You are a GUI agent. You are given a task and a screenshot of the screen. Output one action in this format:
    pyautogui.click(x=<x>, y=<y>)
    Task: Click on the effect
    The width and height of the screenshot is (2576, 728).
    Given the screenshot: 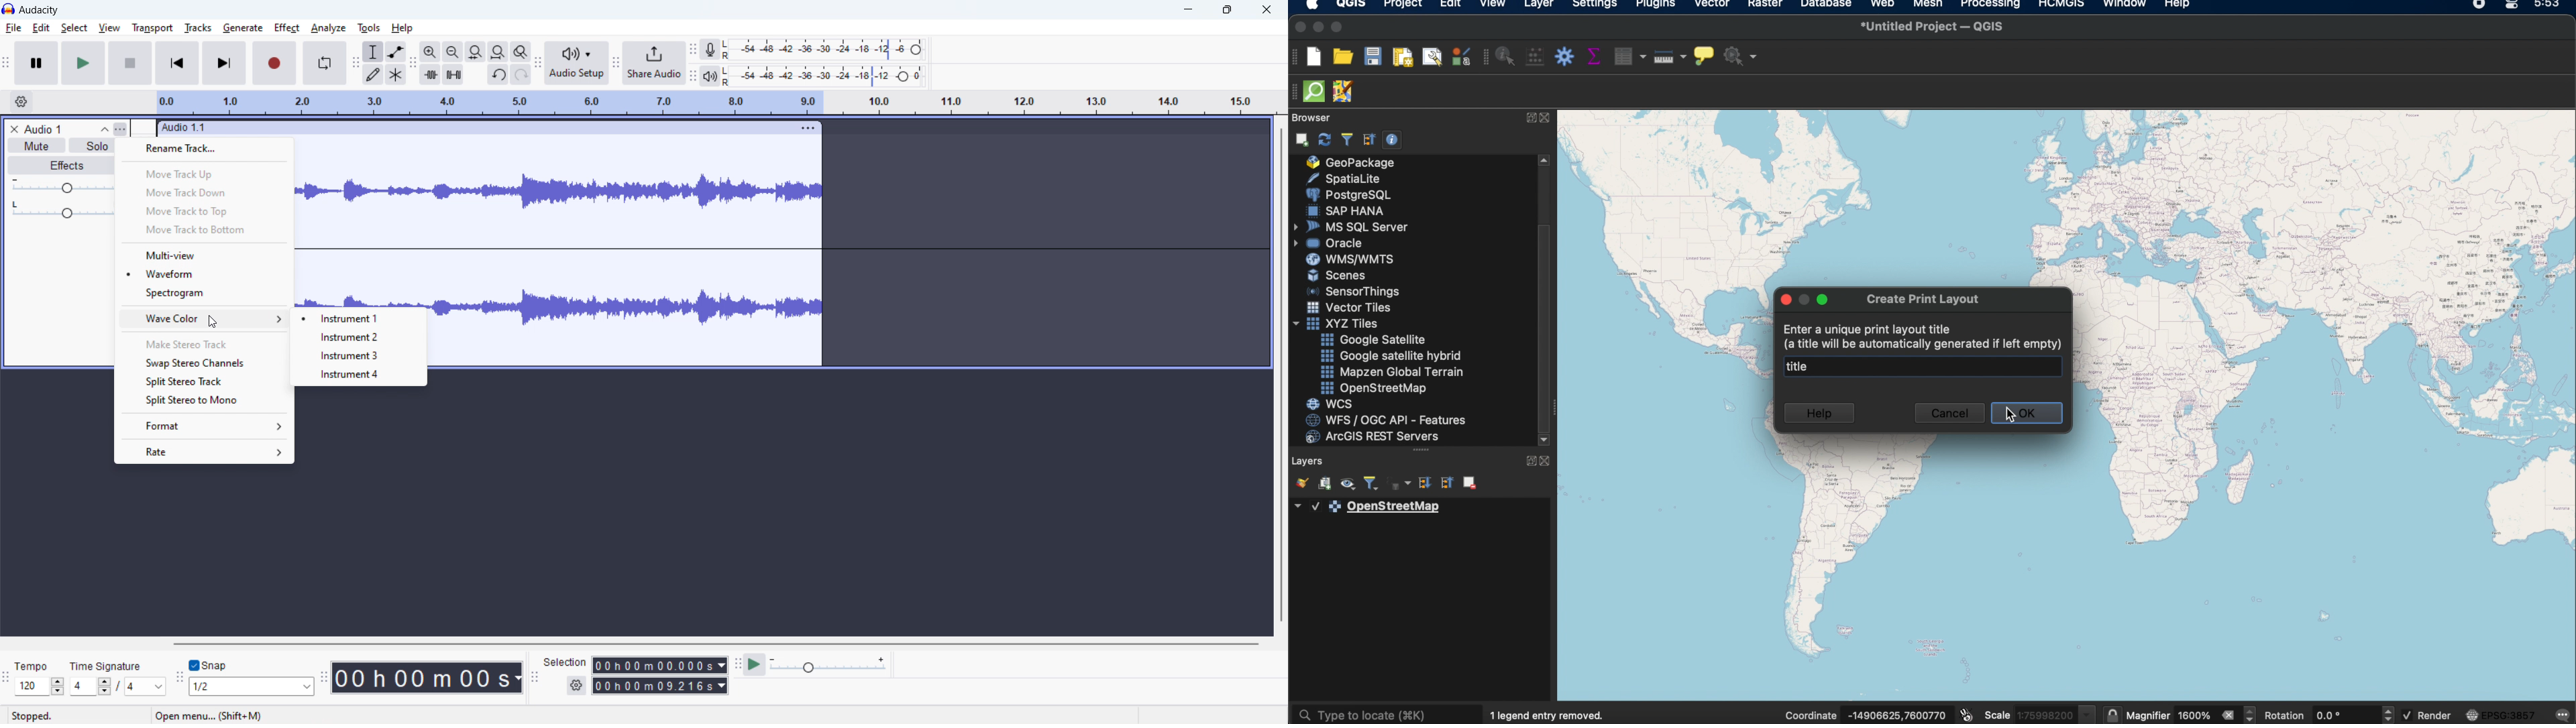 What is the action you would take?
    pyautogui.click(x=288, y=28)
    